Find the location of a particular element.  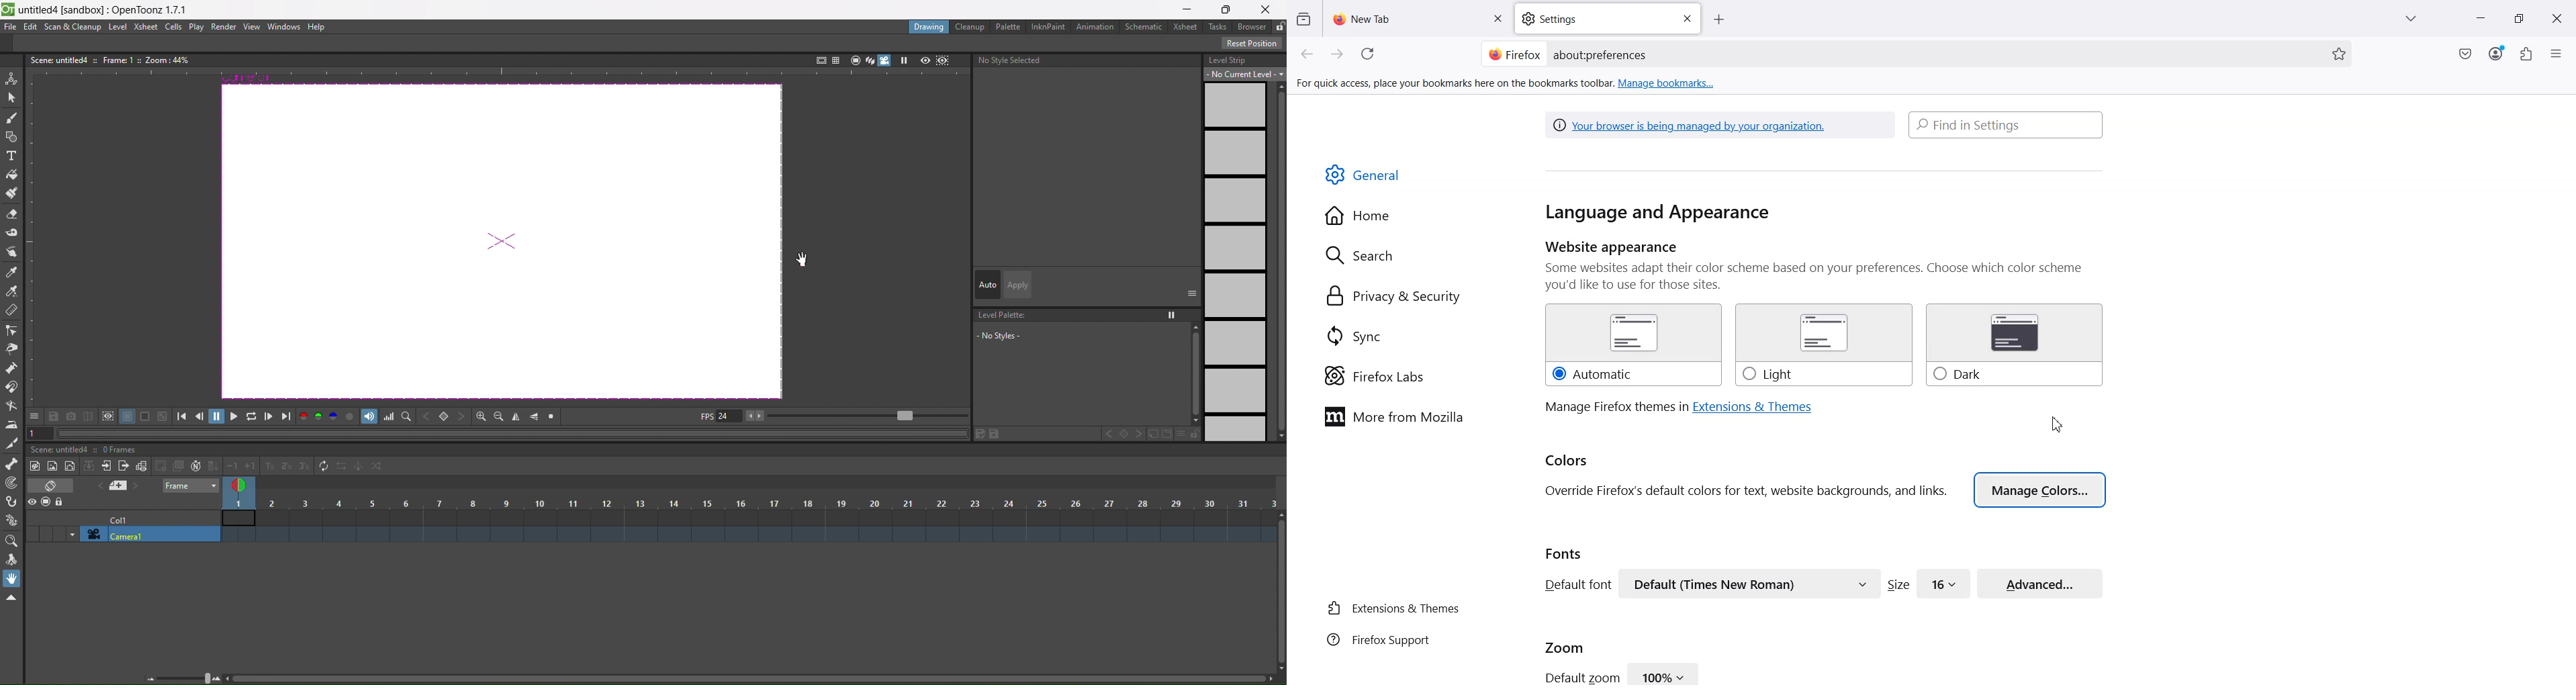

Q Search is located at coordinates (1366, 255).